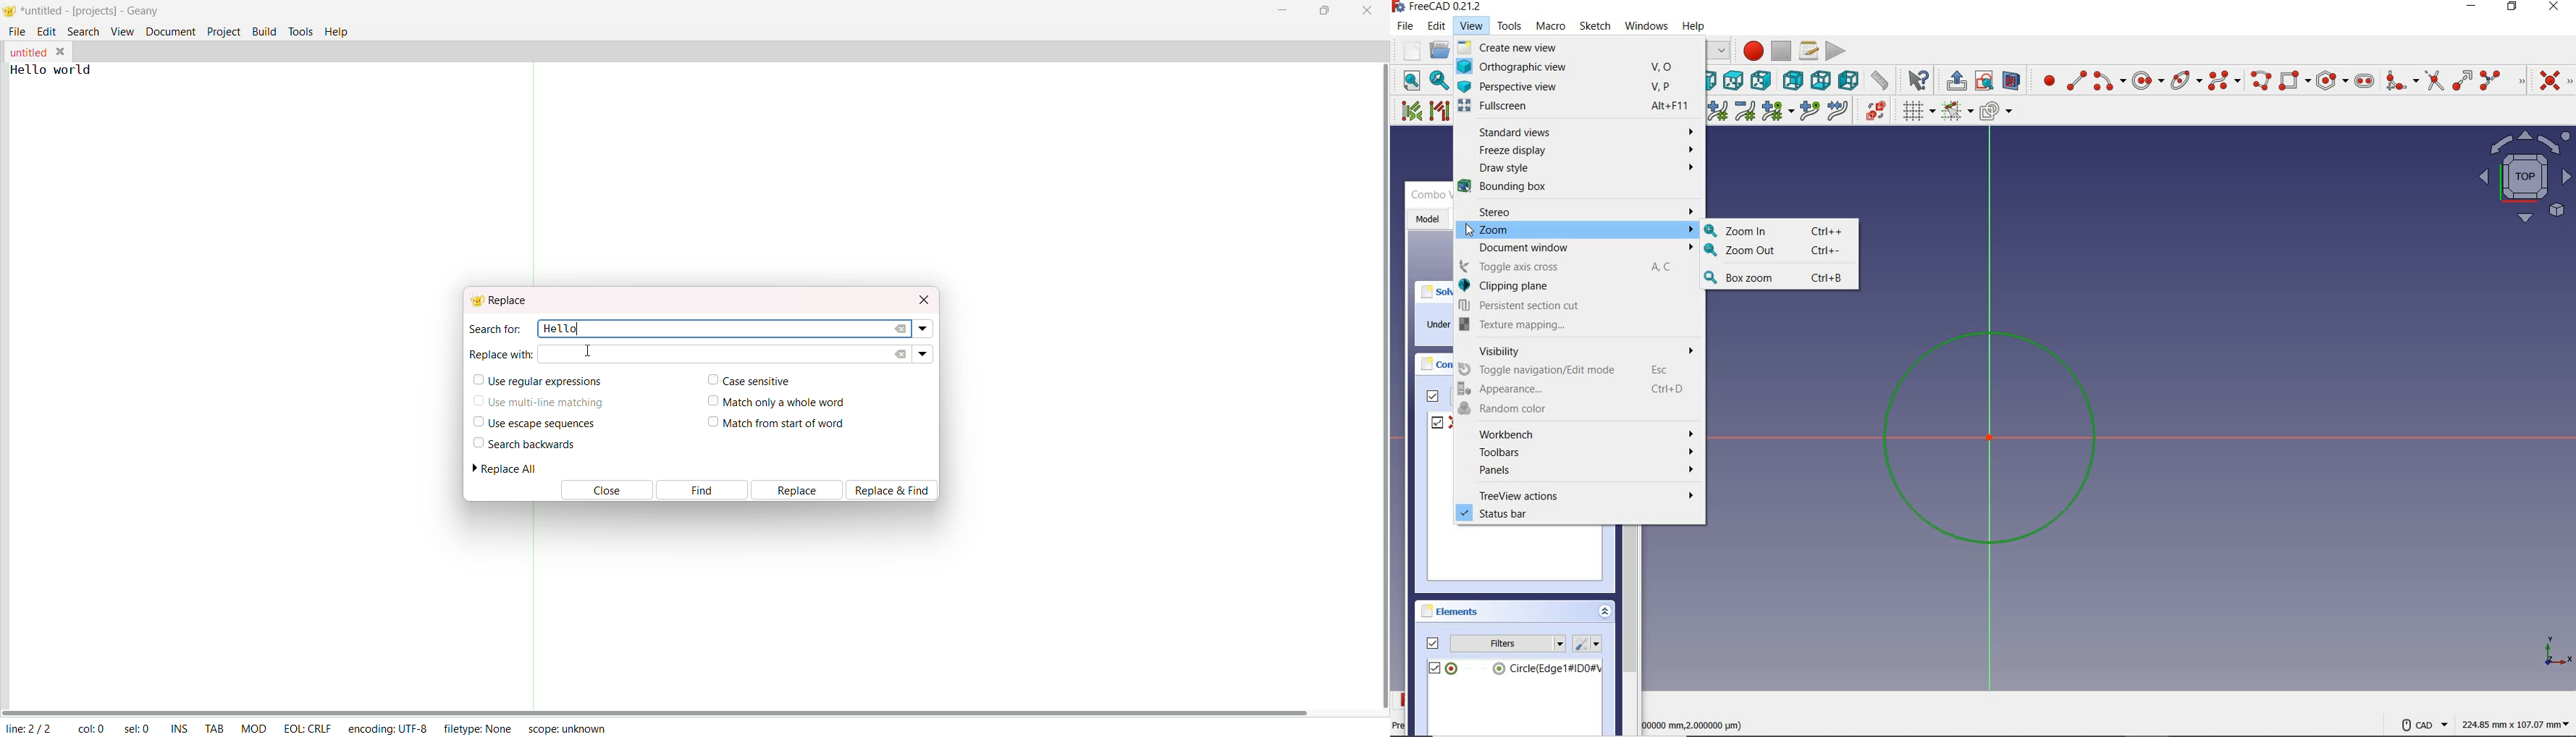 The width and height of the screenshot is (2576, 756). I want to click on filters, so click(1495, 643).